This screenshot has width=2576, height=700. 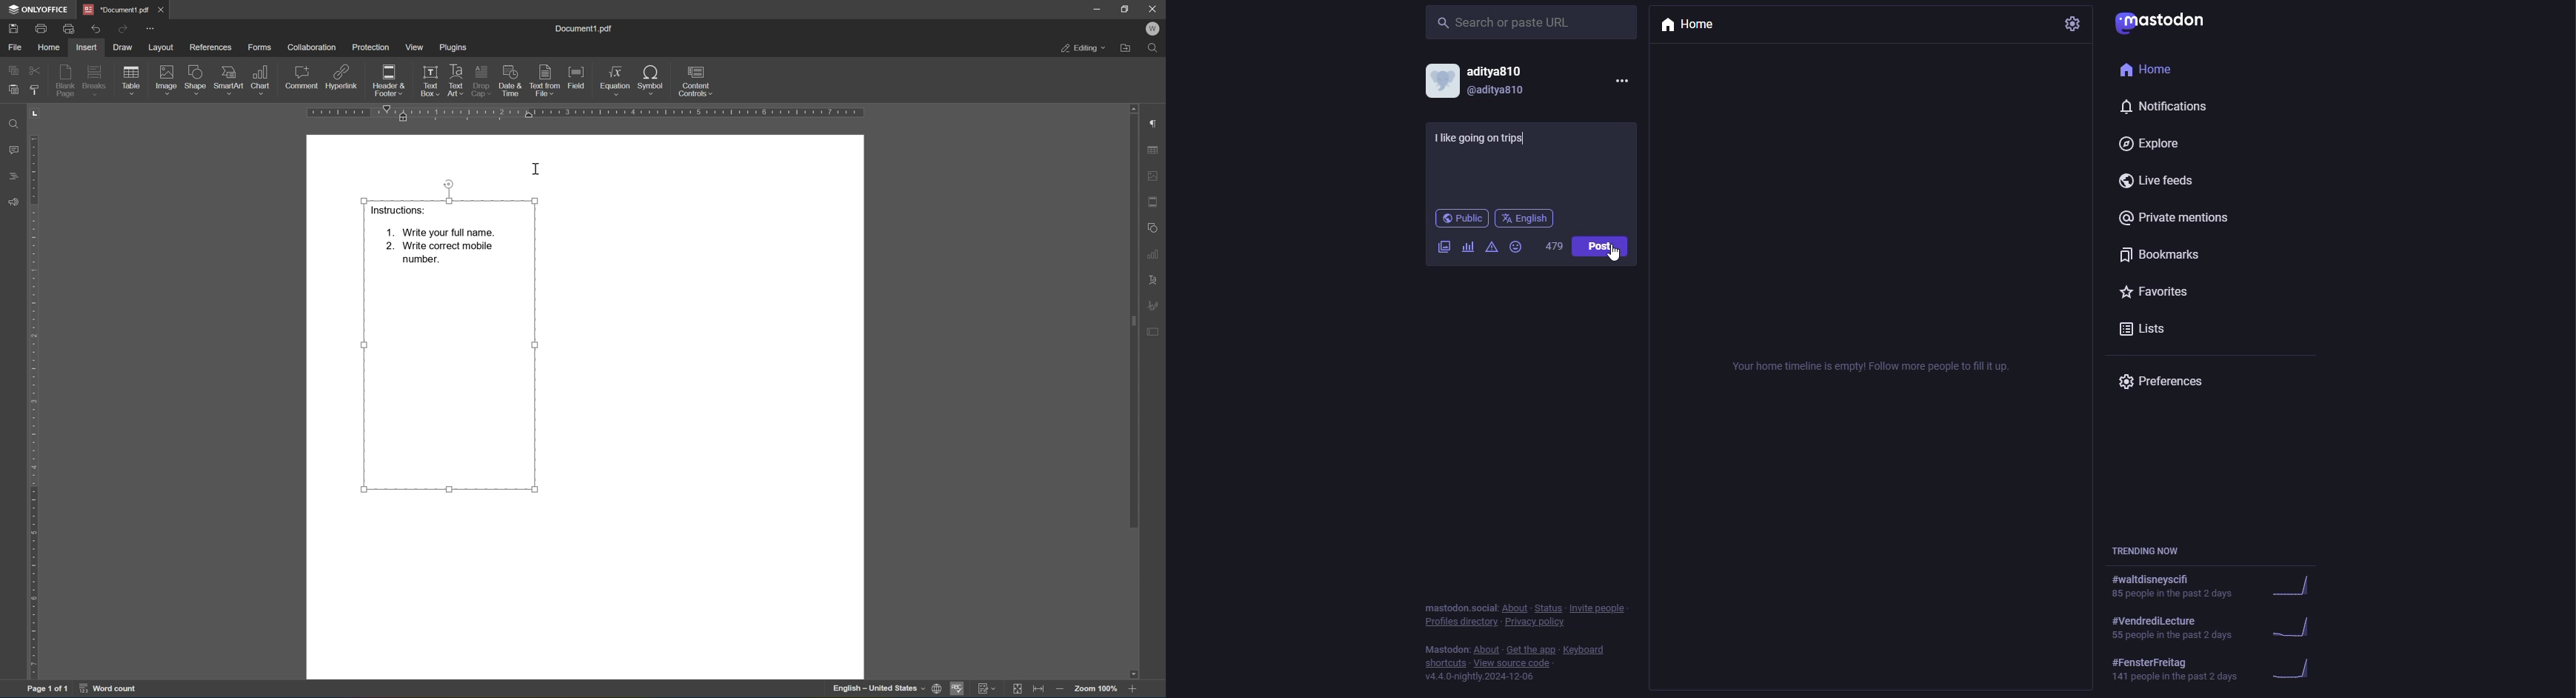 I want to click on search, so click(x=1507, y=24).